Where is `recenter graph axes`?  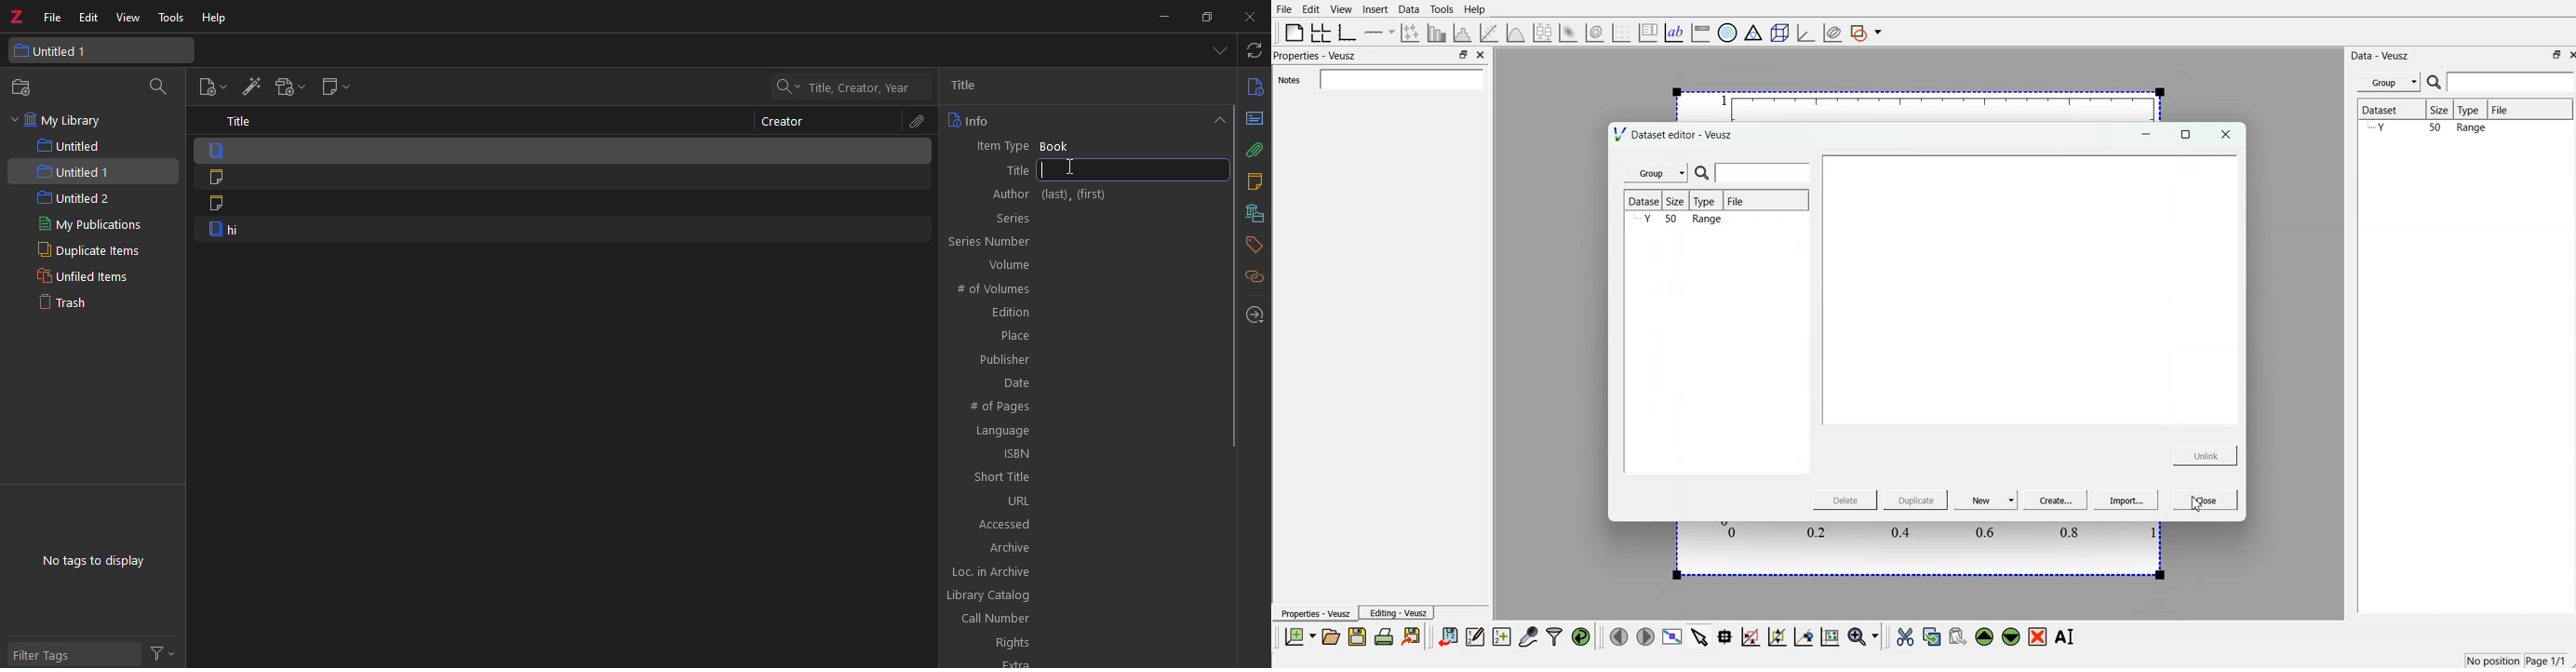
recenter graph axes is located at coordinates (1803, 637).